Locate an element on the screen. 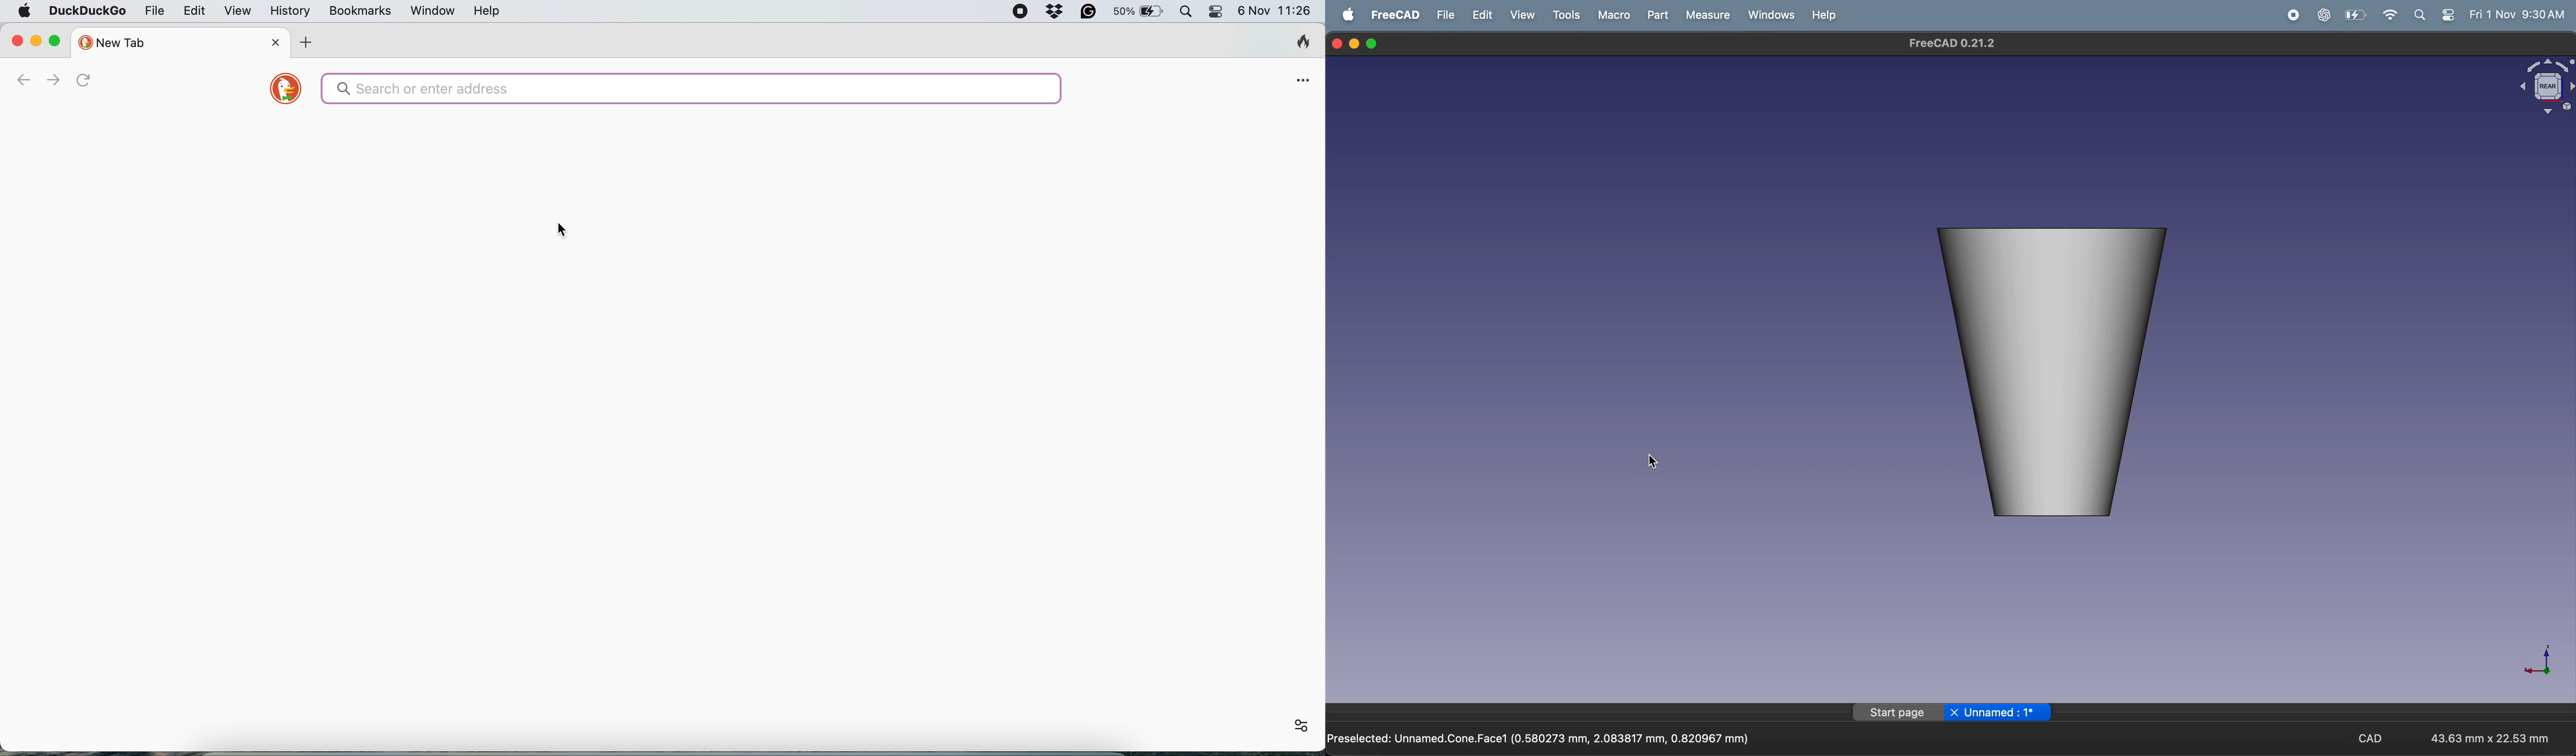 The width and height of the screenshot is (2576, 756). minimize is located at coordinates (1356, 43).